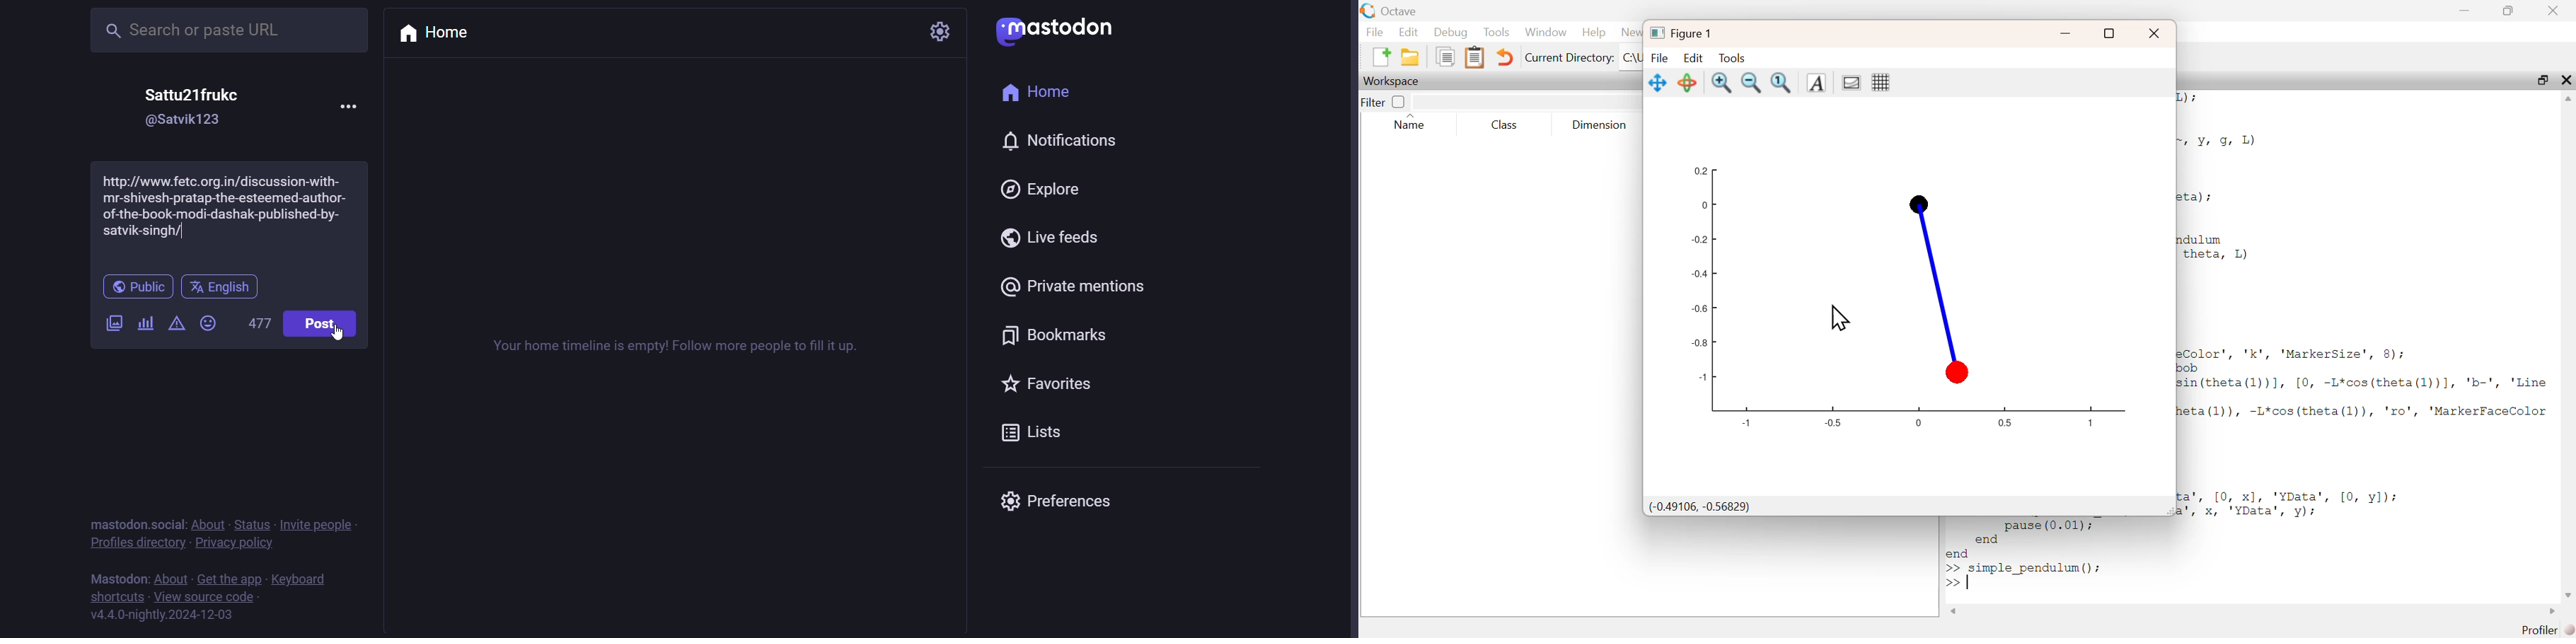 This screenshot has width=2576, height=644. I want to click on more, so click(352, 103).